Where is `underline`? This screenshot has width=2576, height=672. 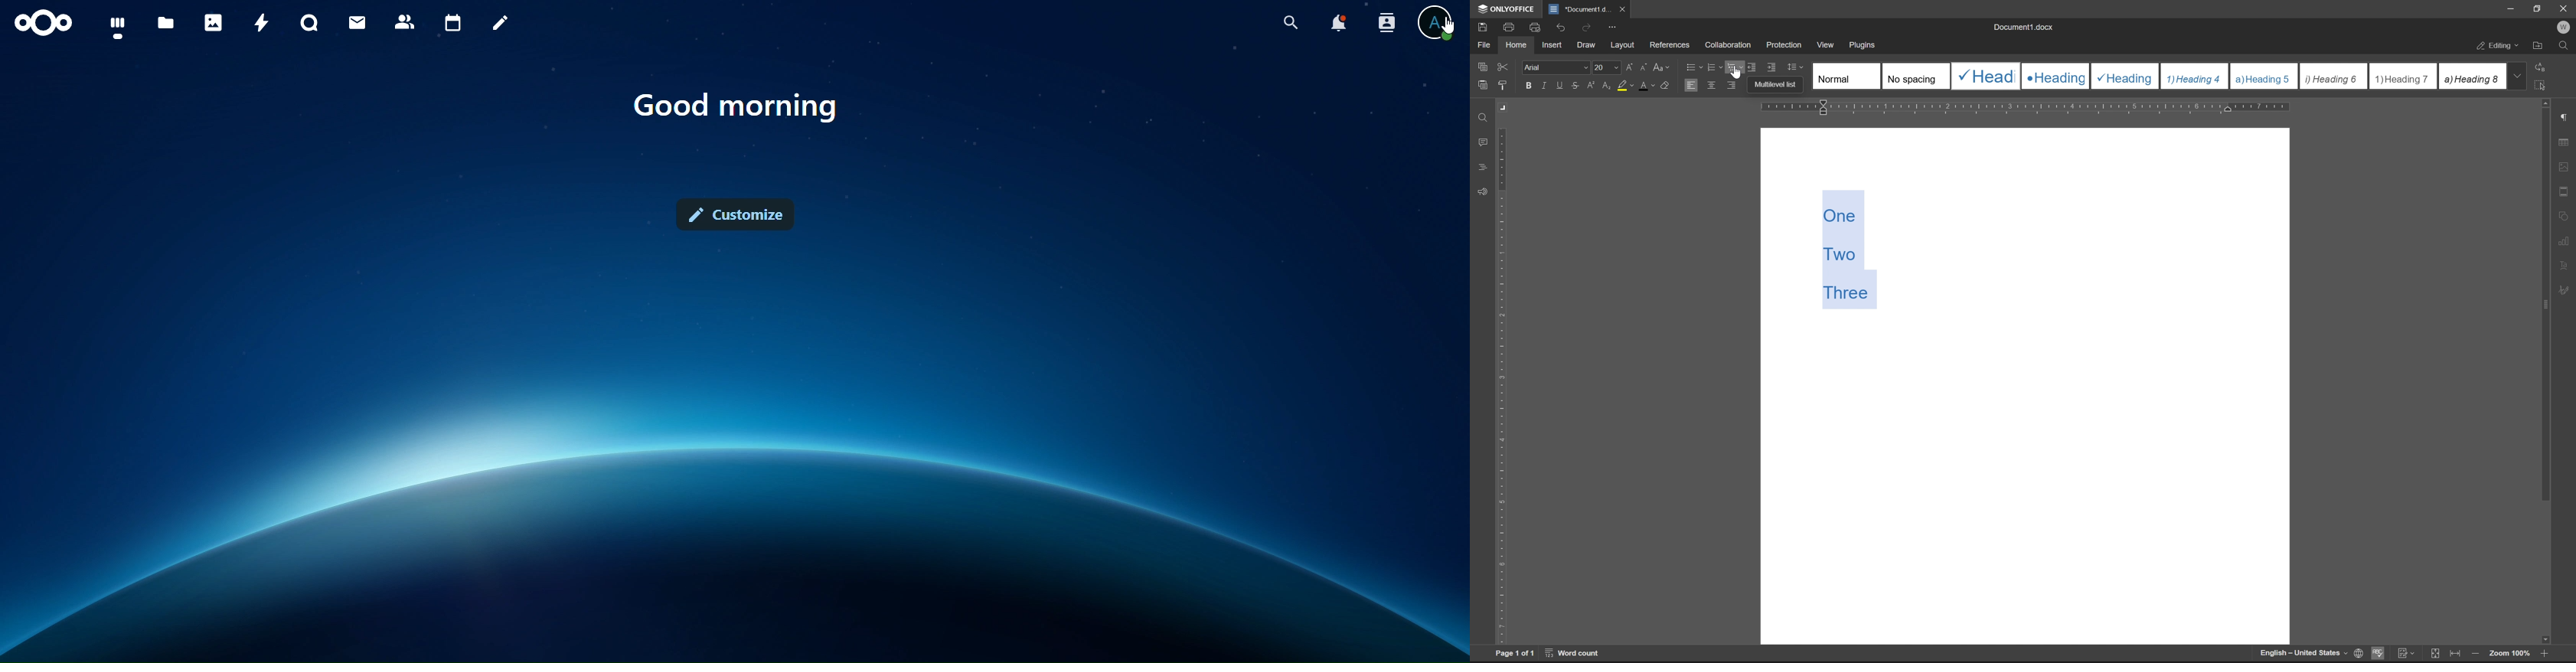
underline is located at coordinates (1561, 85).